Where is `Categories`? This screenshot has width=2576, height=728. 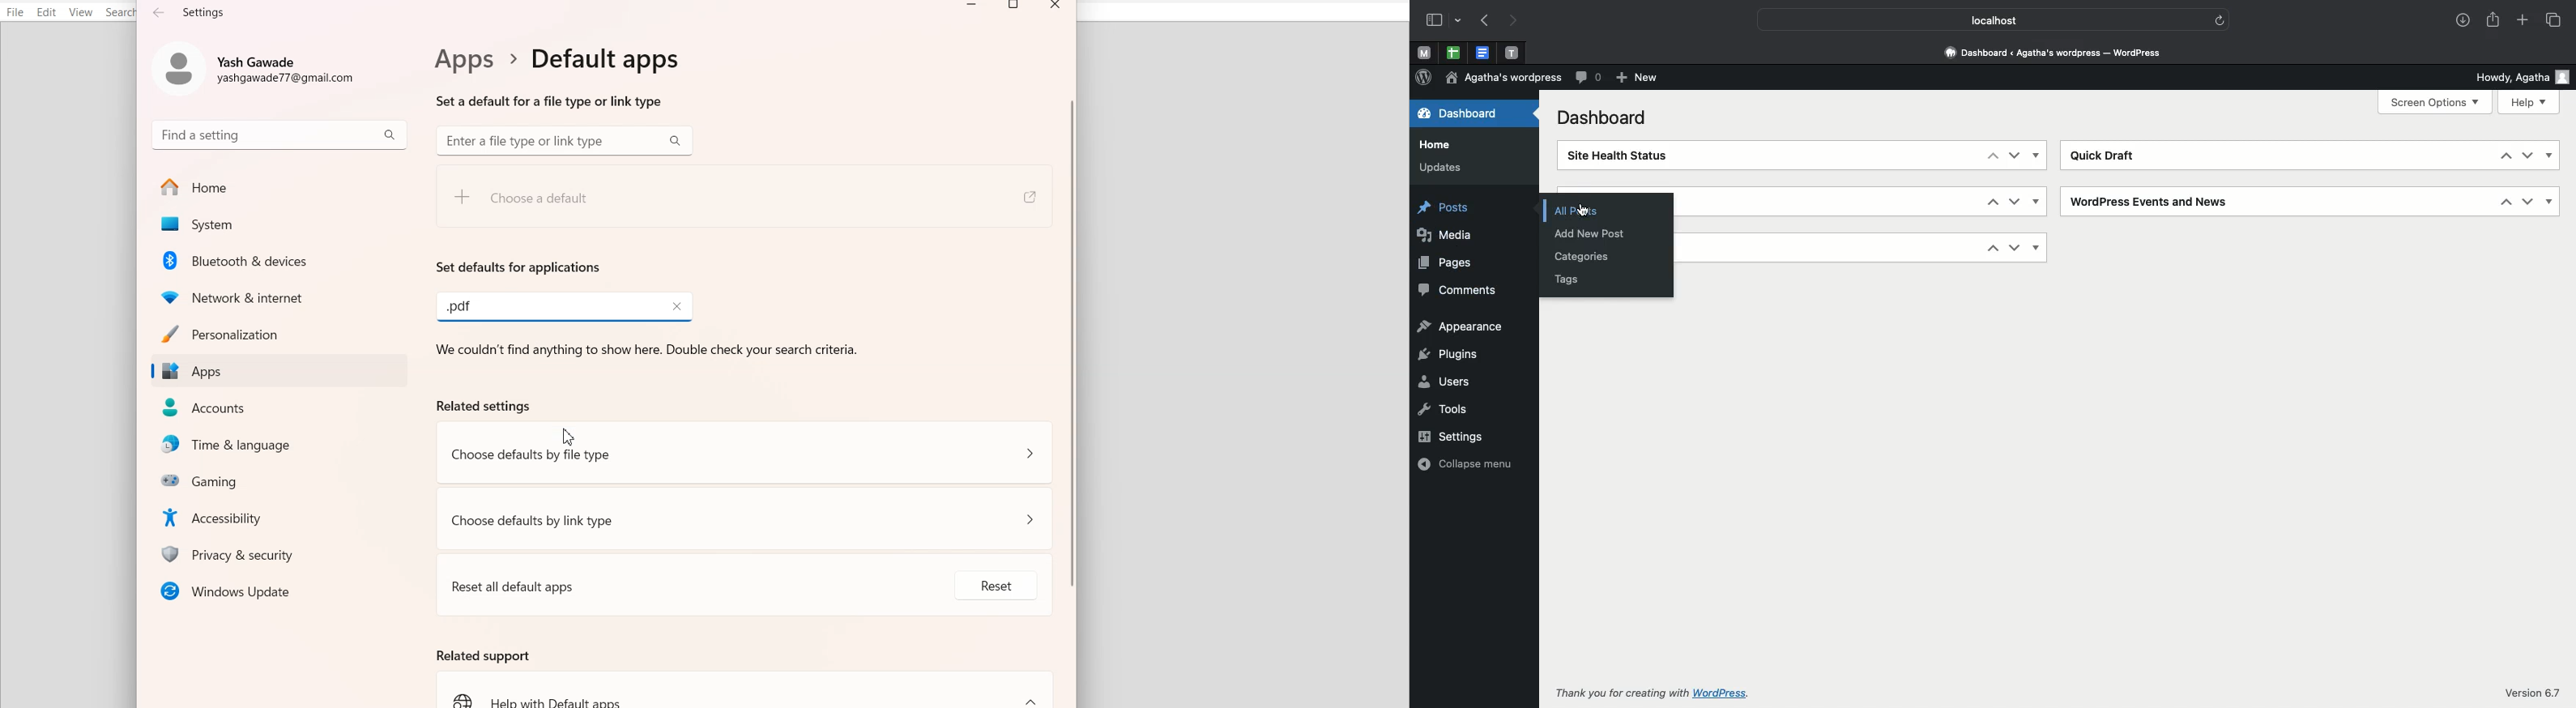 Categories is located at coordinates (1583, 258).